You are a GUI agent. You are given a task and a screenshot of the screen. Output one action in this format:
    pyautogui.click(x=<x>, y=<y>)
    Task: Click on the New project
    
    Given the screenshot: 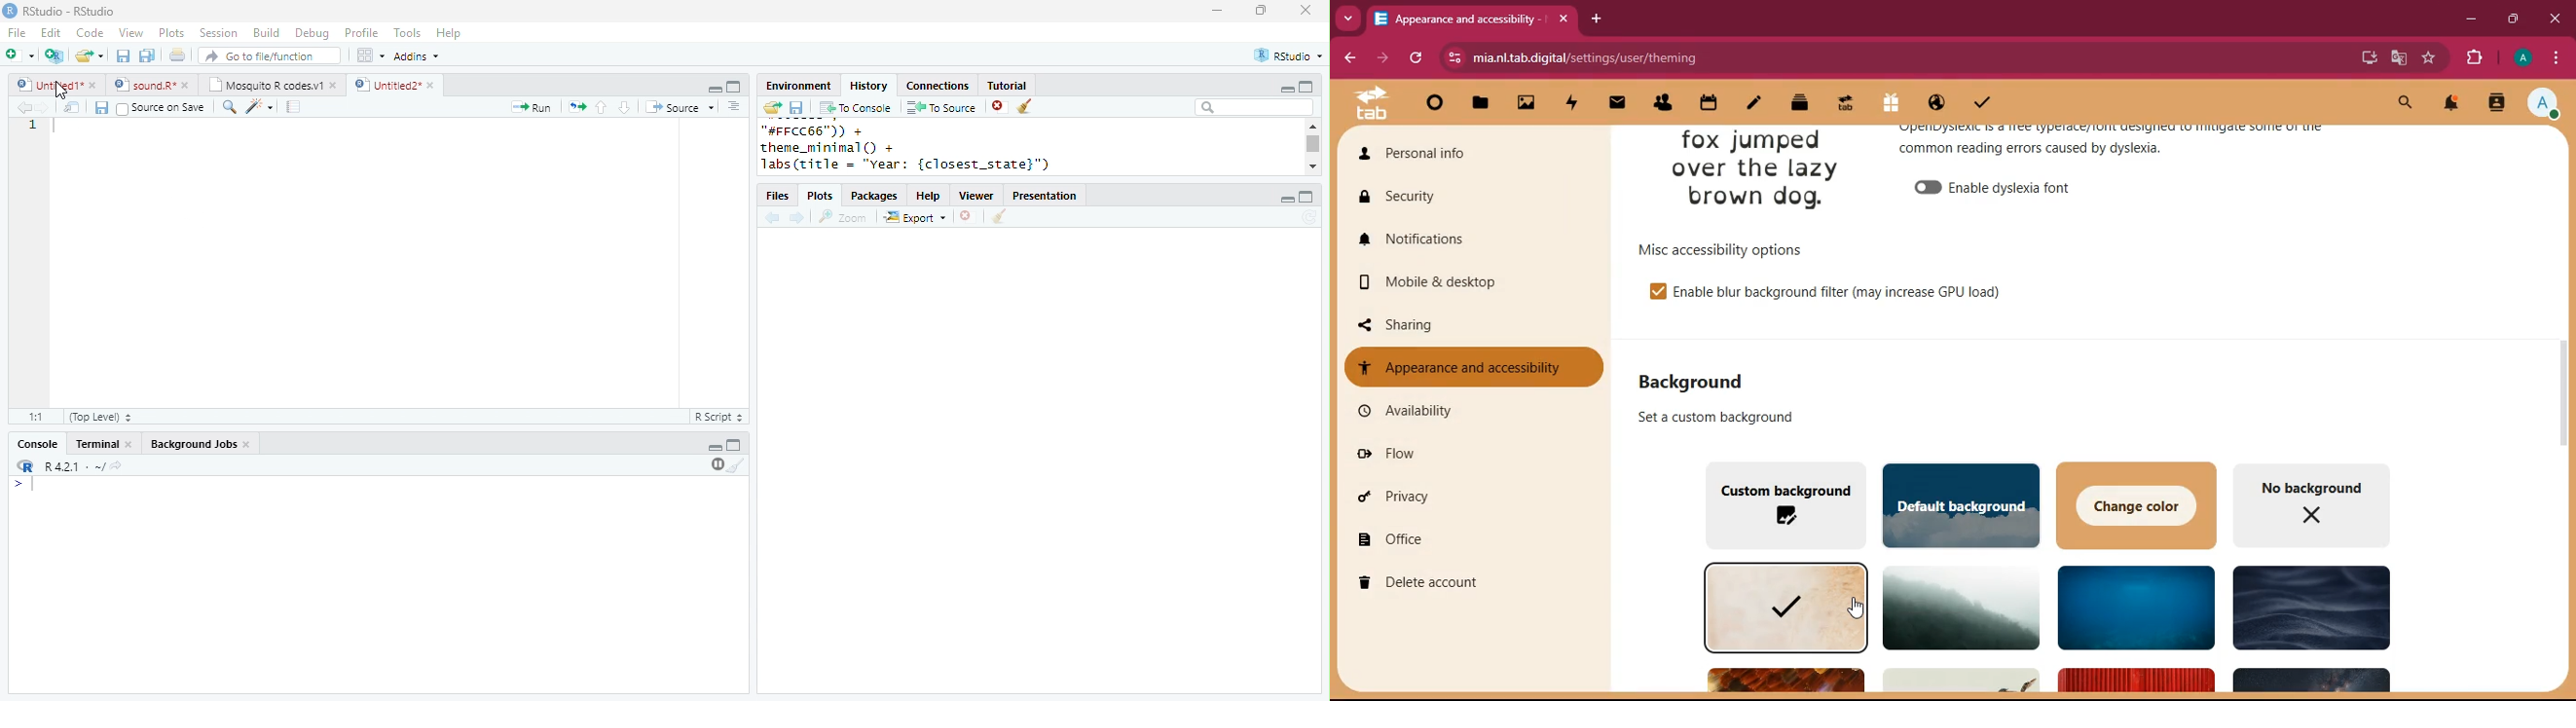 What is the action you would take?
    pyautogui.click(x=55, y=56)
    